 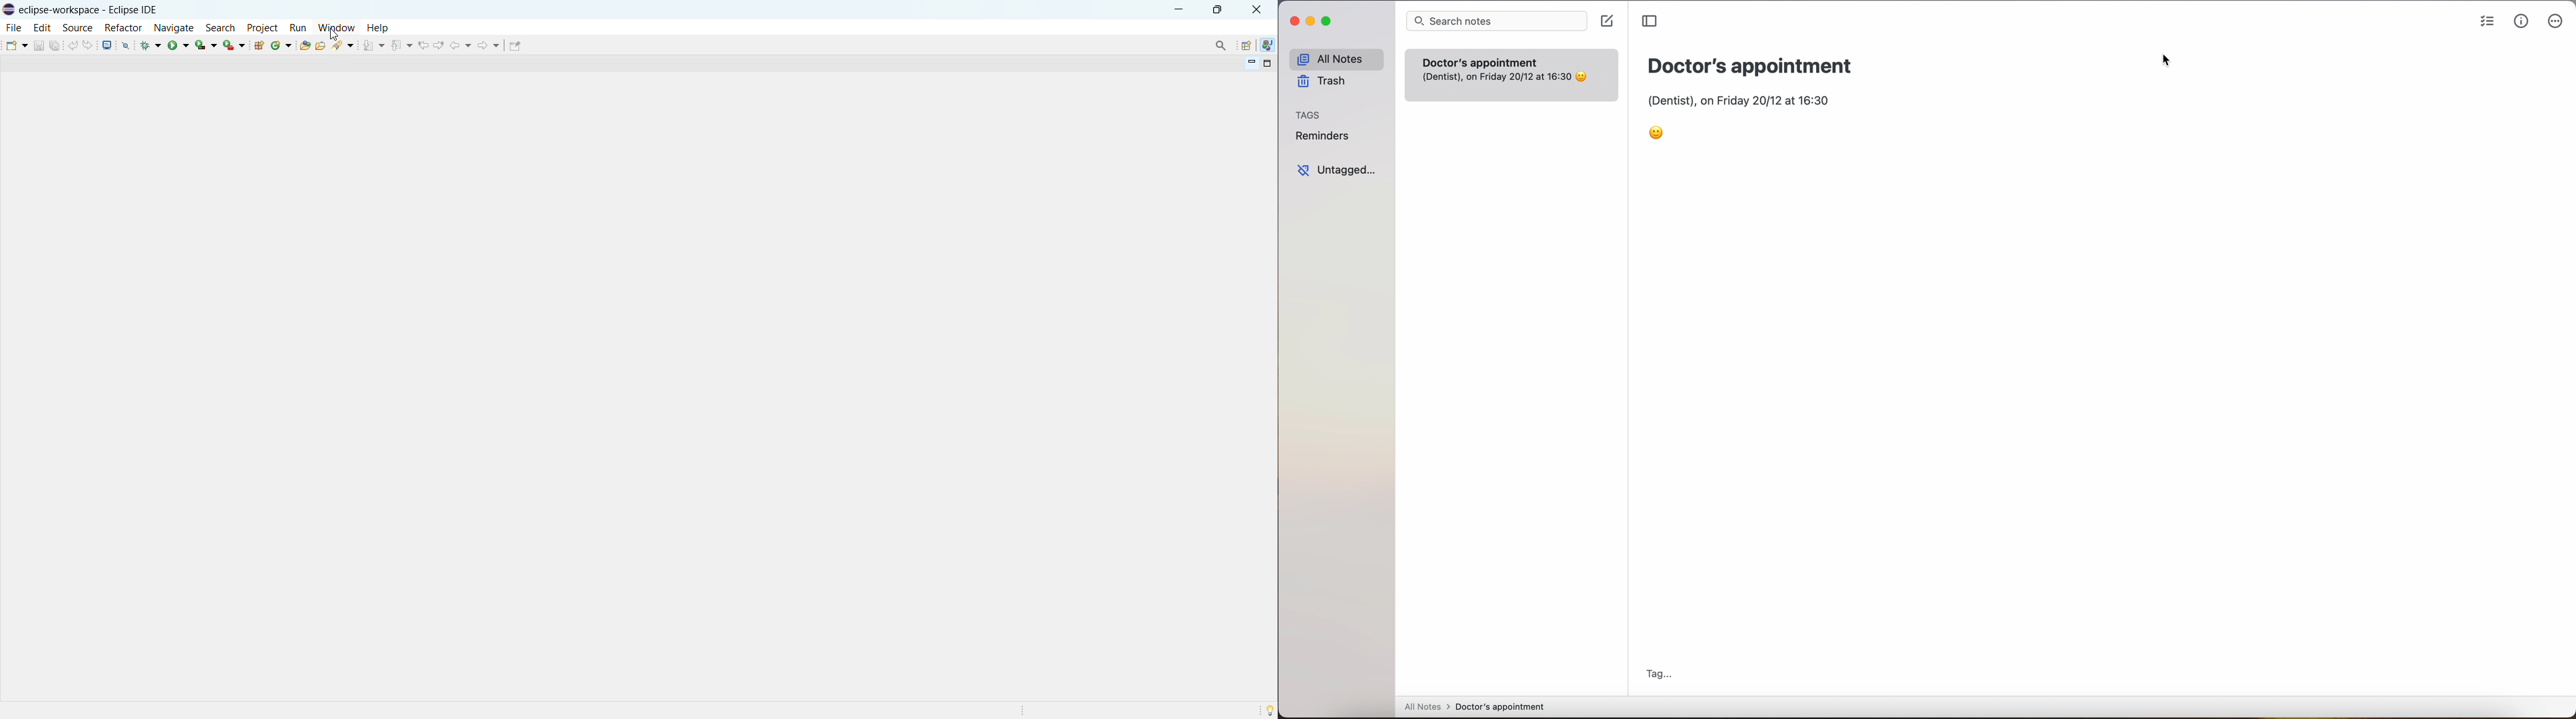 What do you see at coordinates (2555, 21) in the screenshot?
I see `more options` at bounding box center [2555, 21].